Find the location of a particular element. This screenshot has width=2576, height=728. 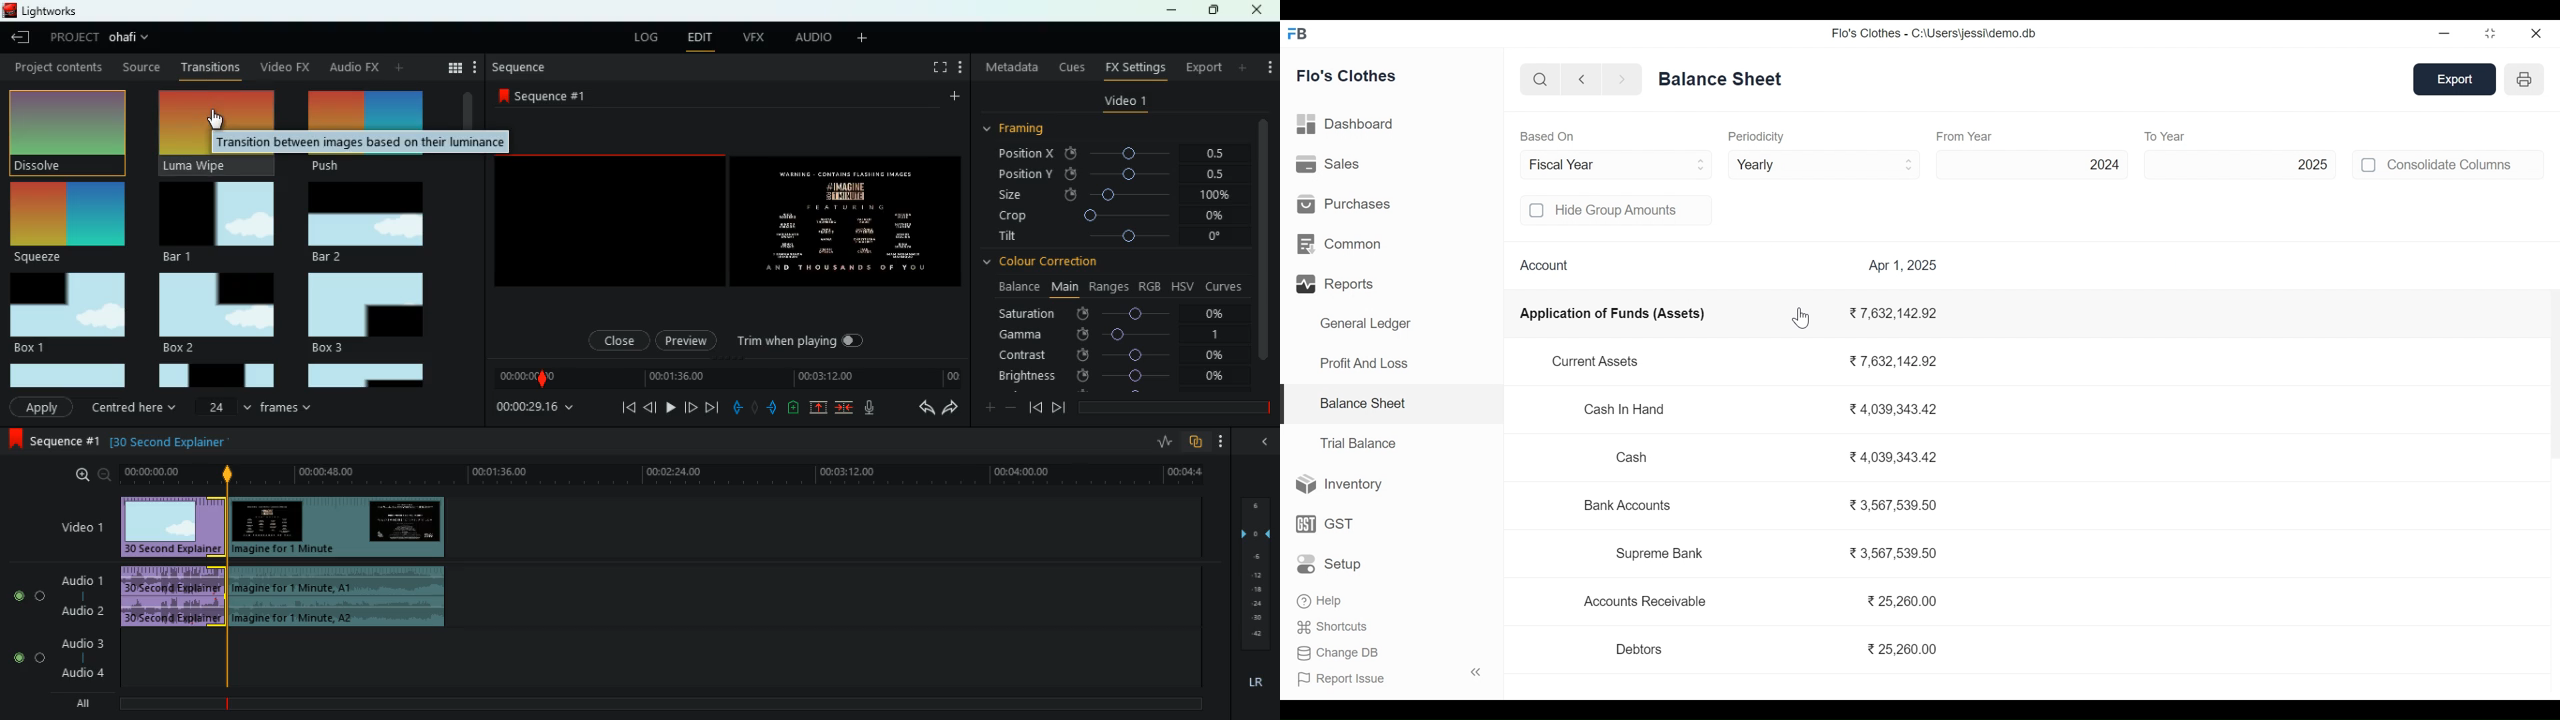

sequence is located at coordinates (521, 67).